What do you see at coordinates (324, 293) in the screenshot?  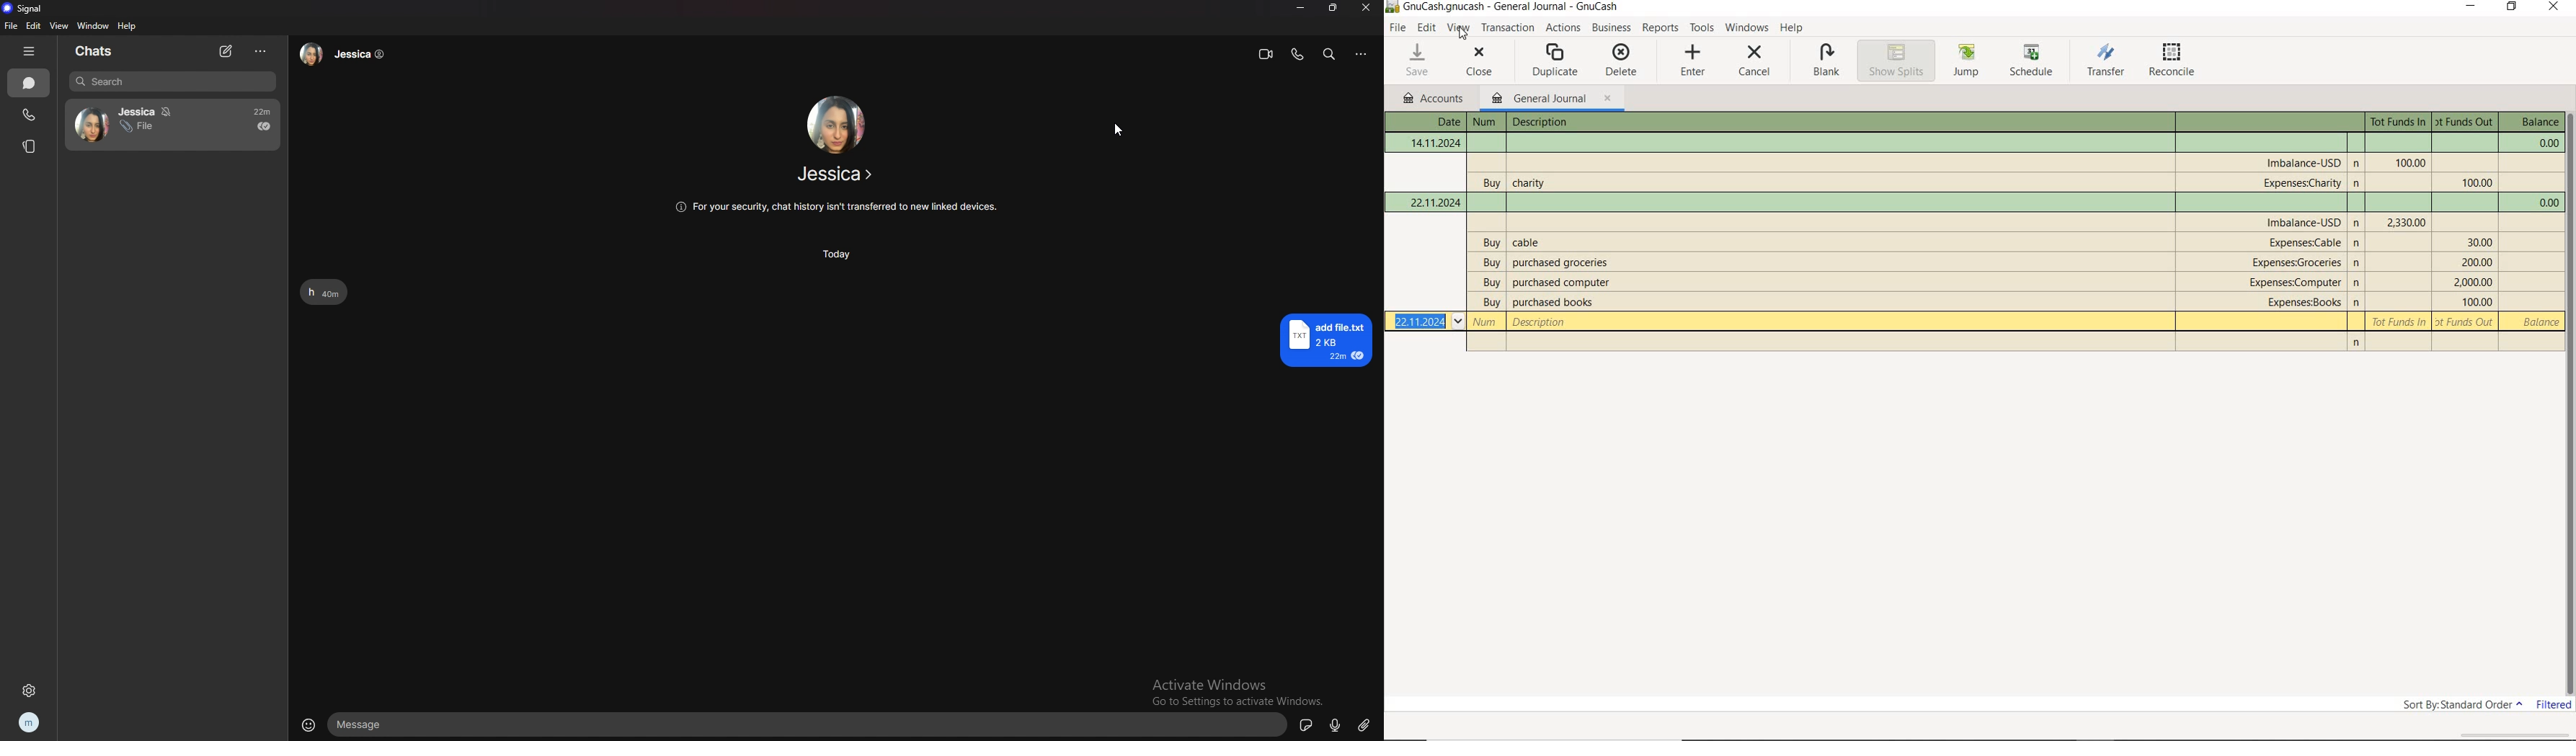 I see `text` at bounding box center [324, 293].